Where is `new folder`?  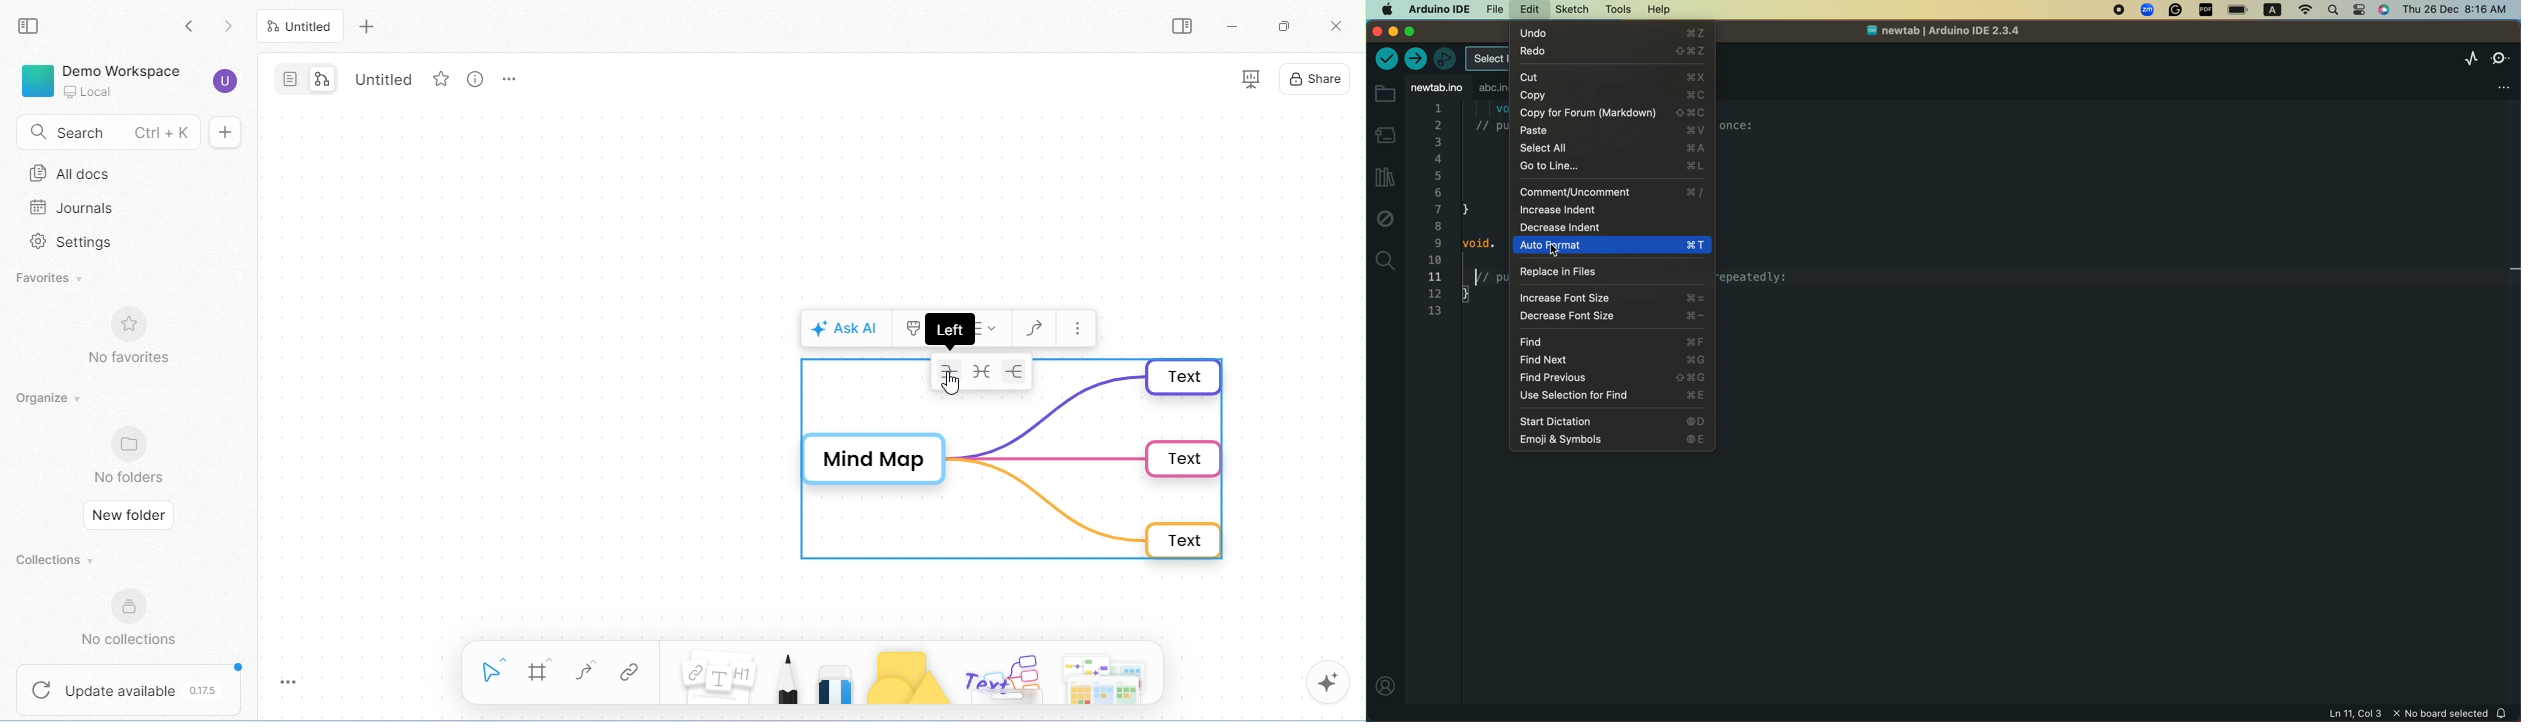 new folder is located at coordinates (129, 517).